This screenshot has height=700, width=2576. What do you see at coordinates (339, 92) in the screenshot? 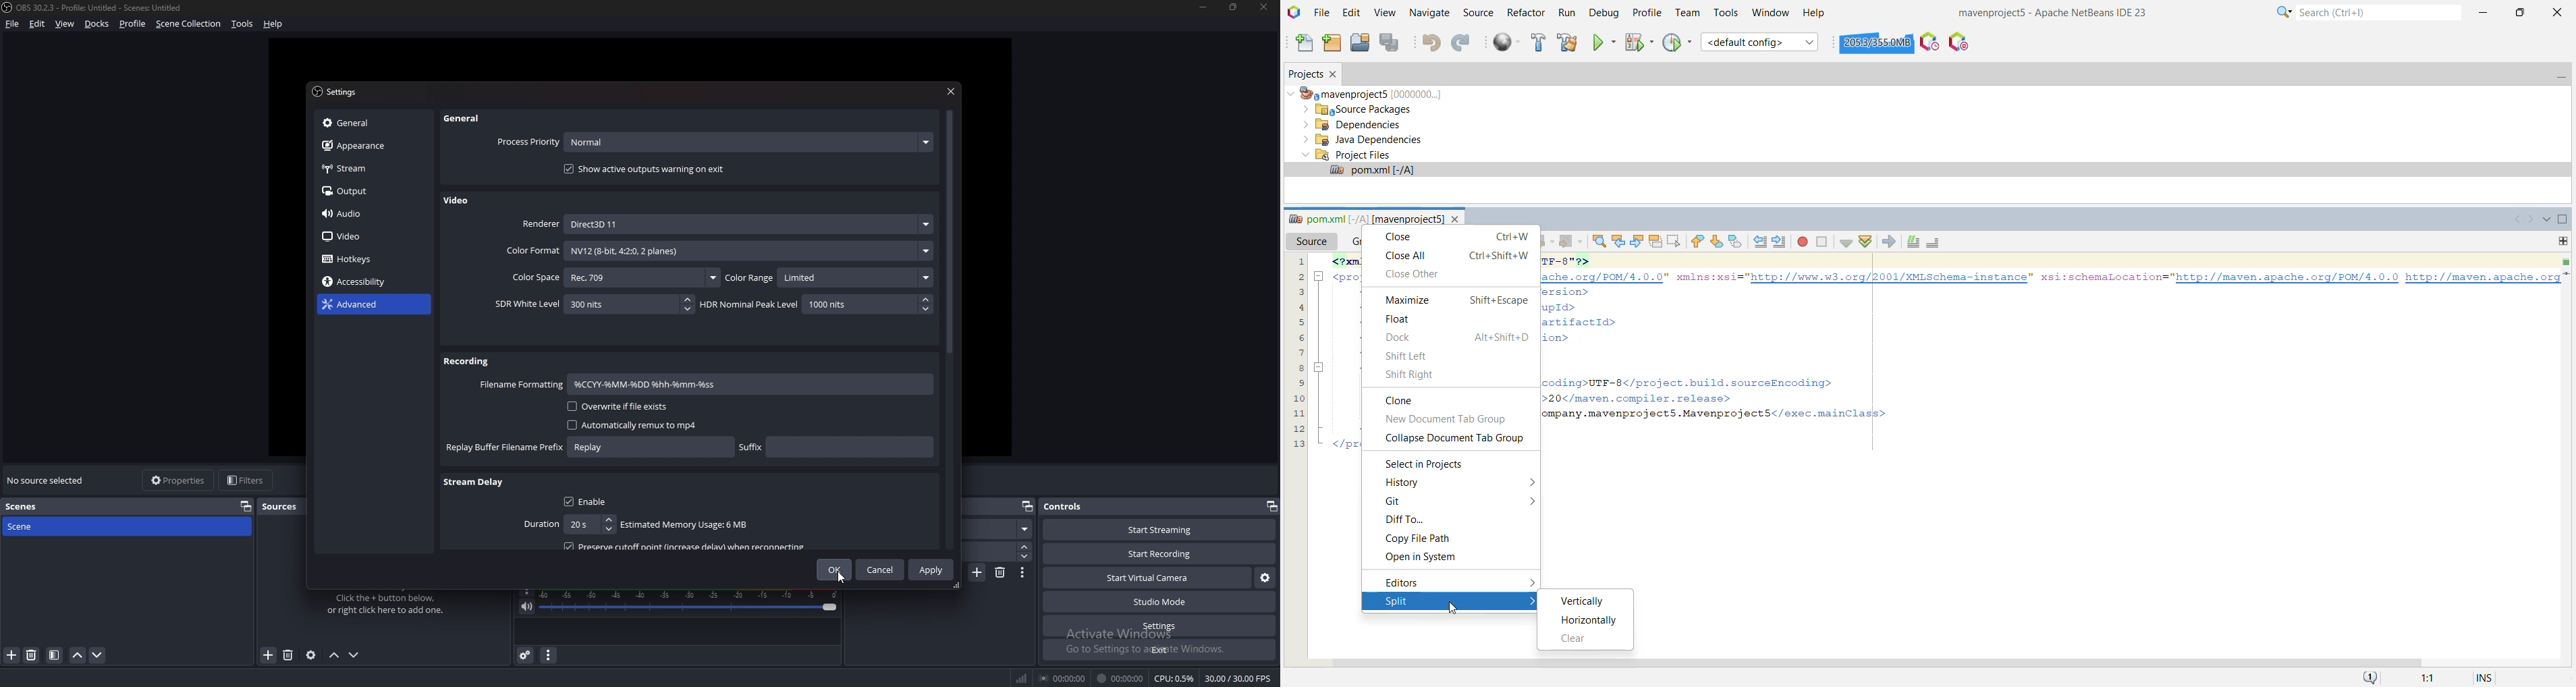
I see `settings` at bounding box center [339, 92].